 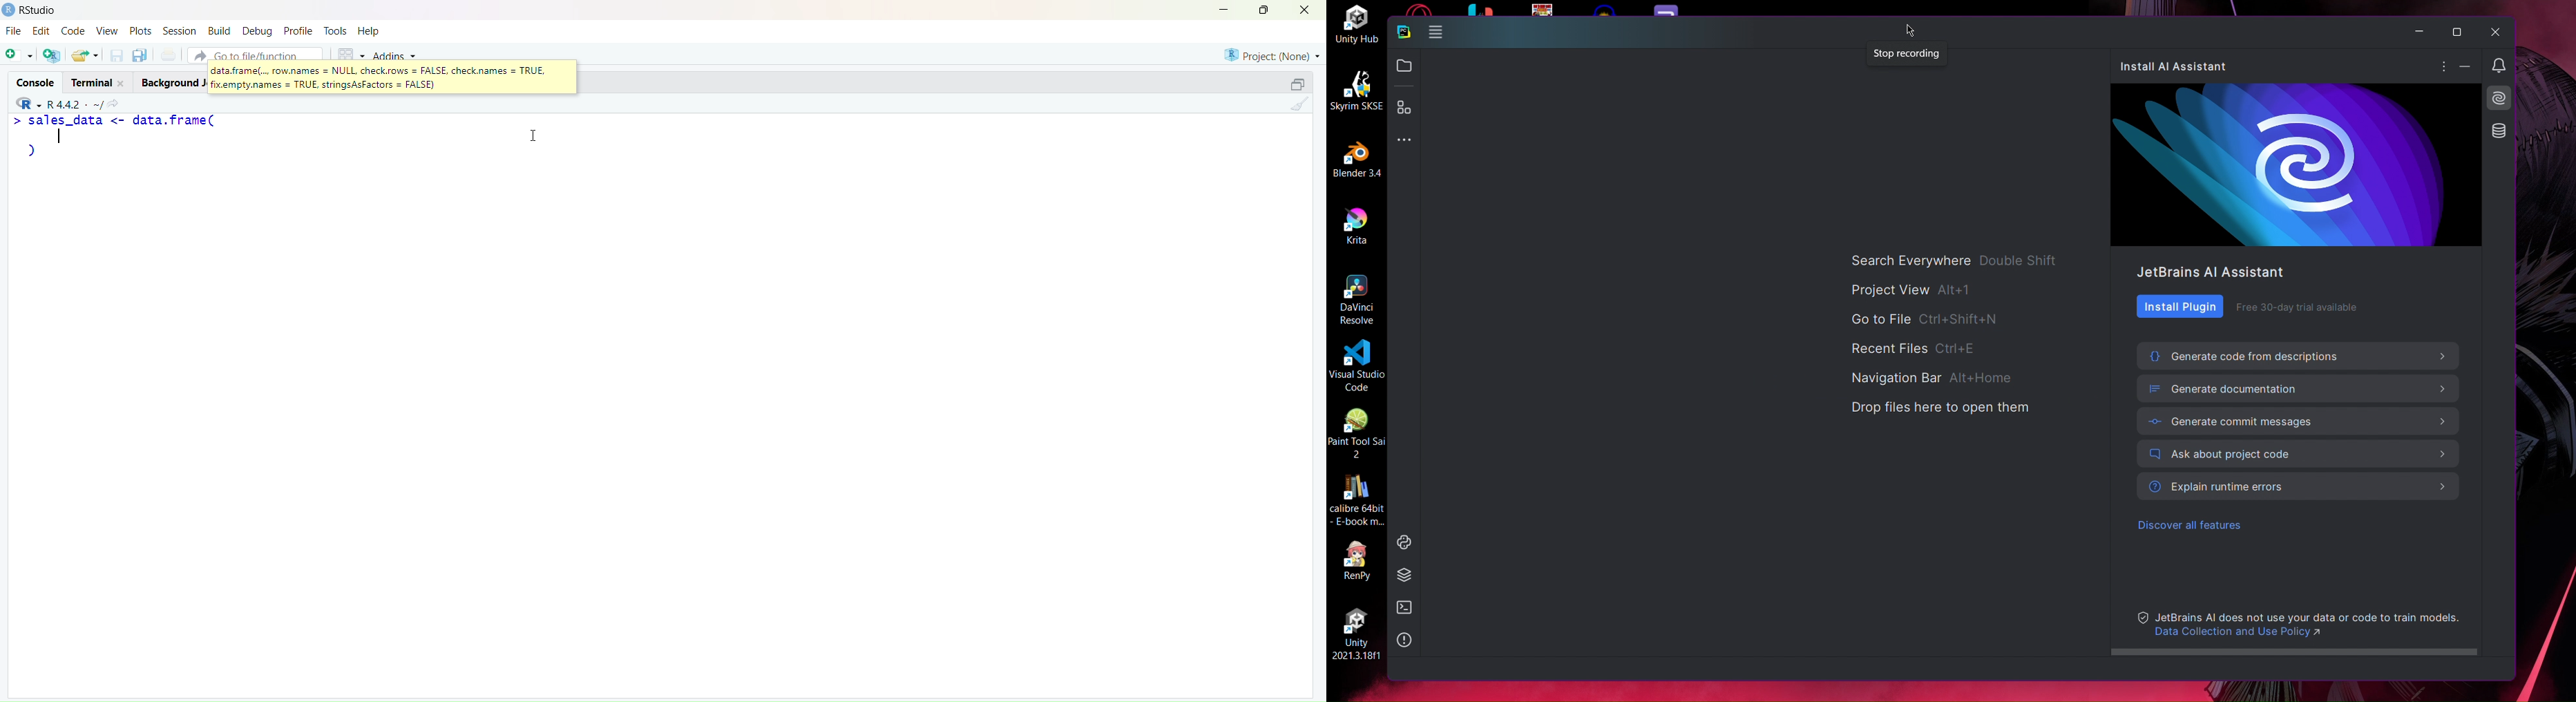 I want to click on cursor, so click(x=537, y=139).